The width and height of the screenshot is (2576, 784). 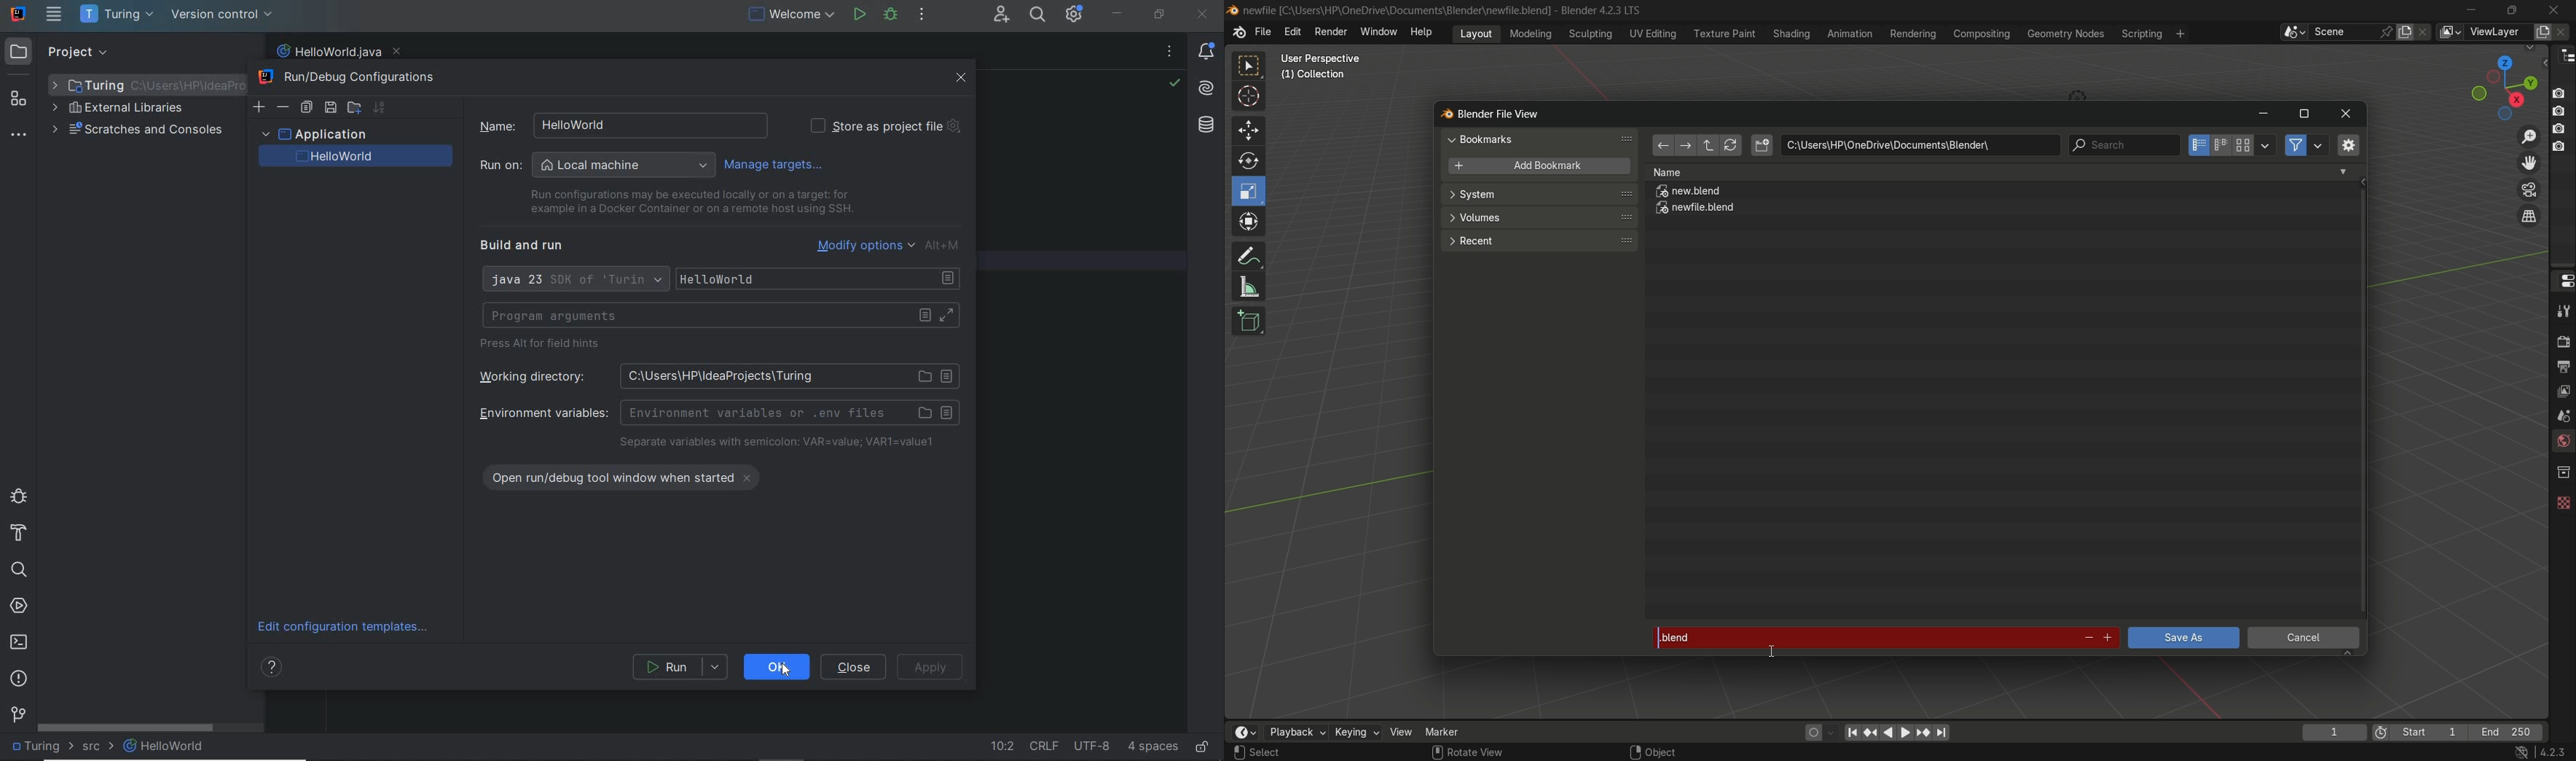 What do you see at coordinates (2265, 144) in the screenshot?
I see `display settings` at bounding box center [2265, 144].